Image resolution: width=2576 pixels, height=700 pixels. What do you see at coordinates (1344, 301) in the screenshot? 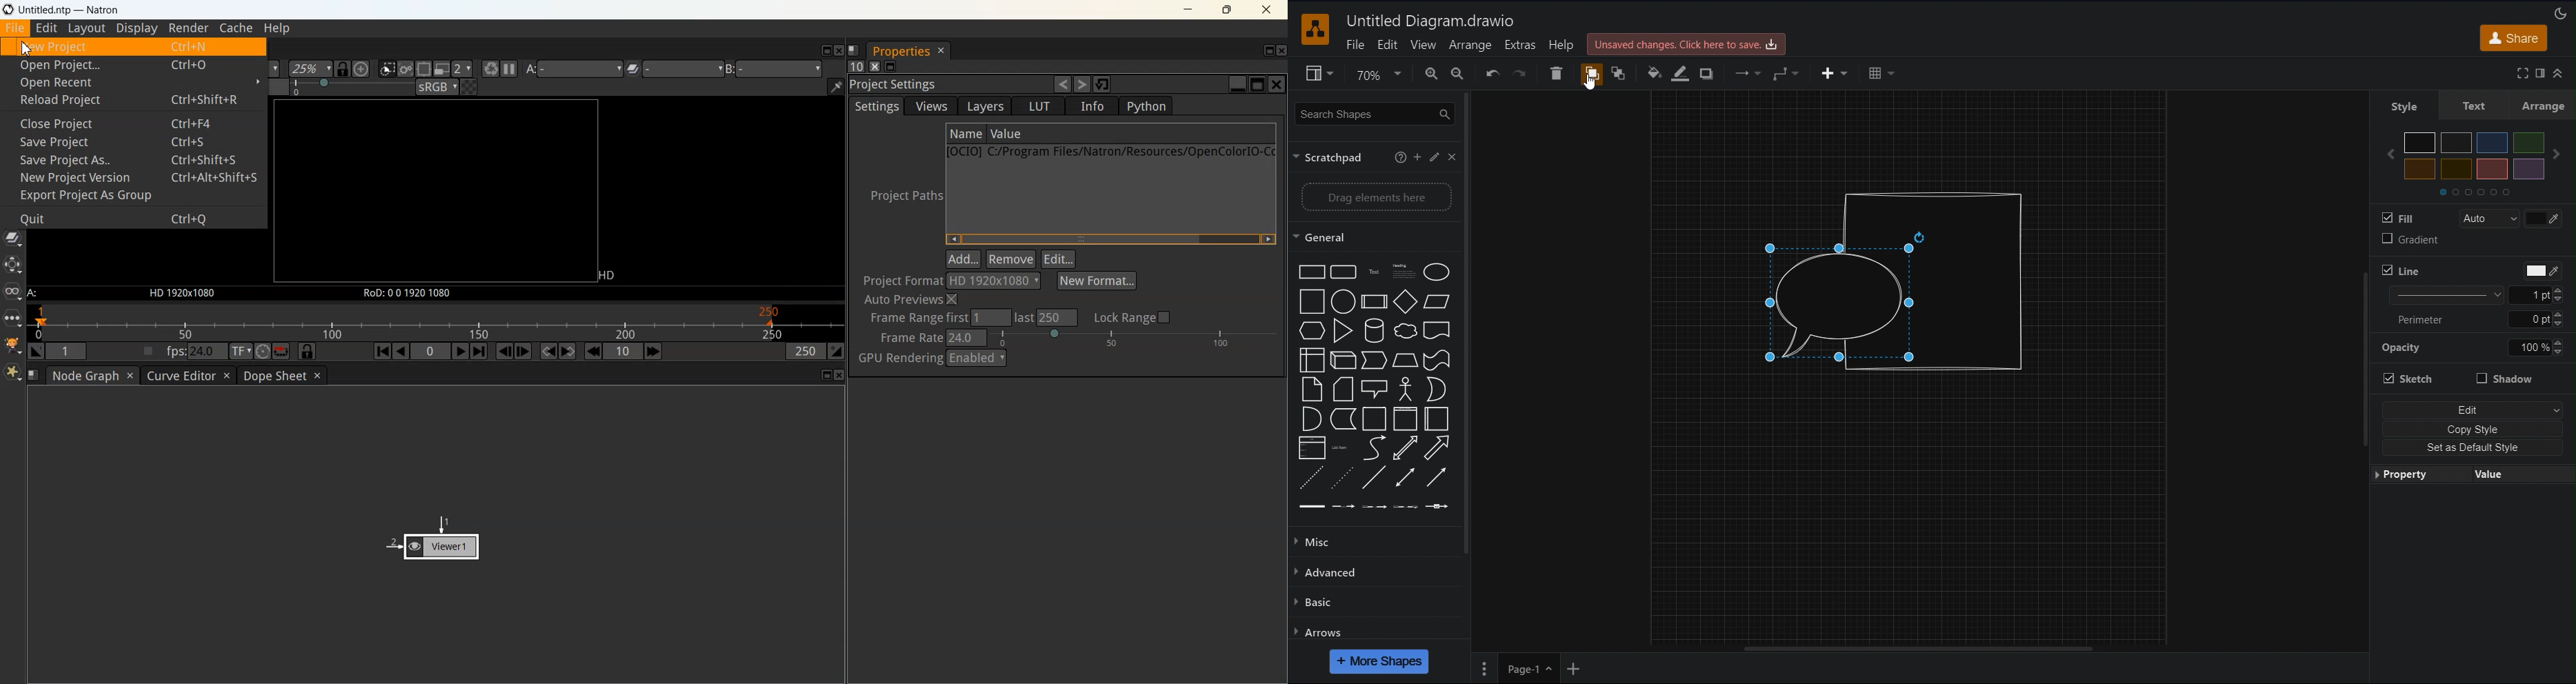
I see `Circle` at bounding box center [1344, 301].